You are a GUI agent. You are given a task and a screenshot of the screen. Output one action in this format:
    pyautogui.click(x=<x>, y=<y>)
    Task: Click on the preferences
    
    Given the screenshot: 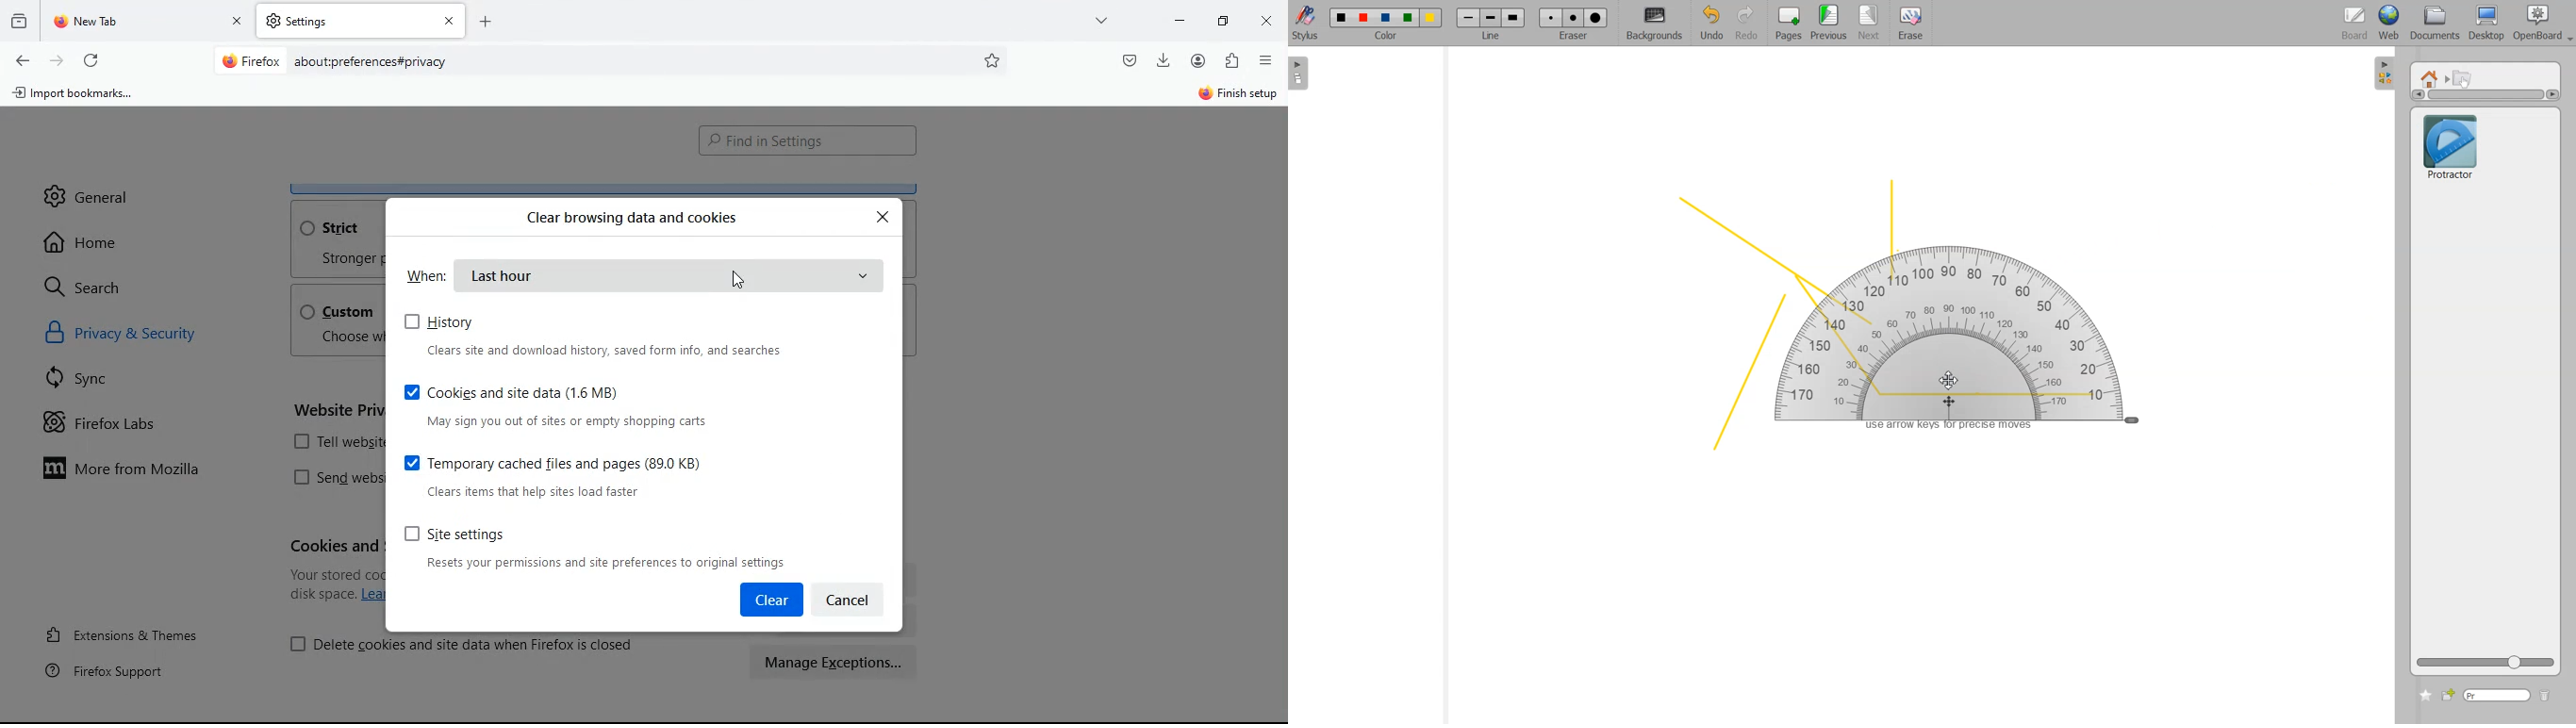 What is the action you would take?
    pyautogui.click(x=994, y=60)
    